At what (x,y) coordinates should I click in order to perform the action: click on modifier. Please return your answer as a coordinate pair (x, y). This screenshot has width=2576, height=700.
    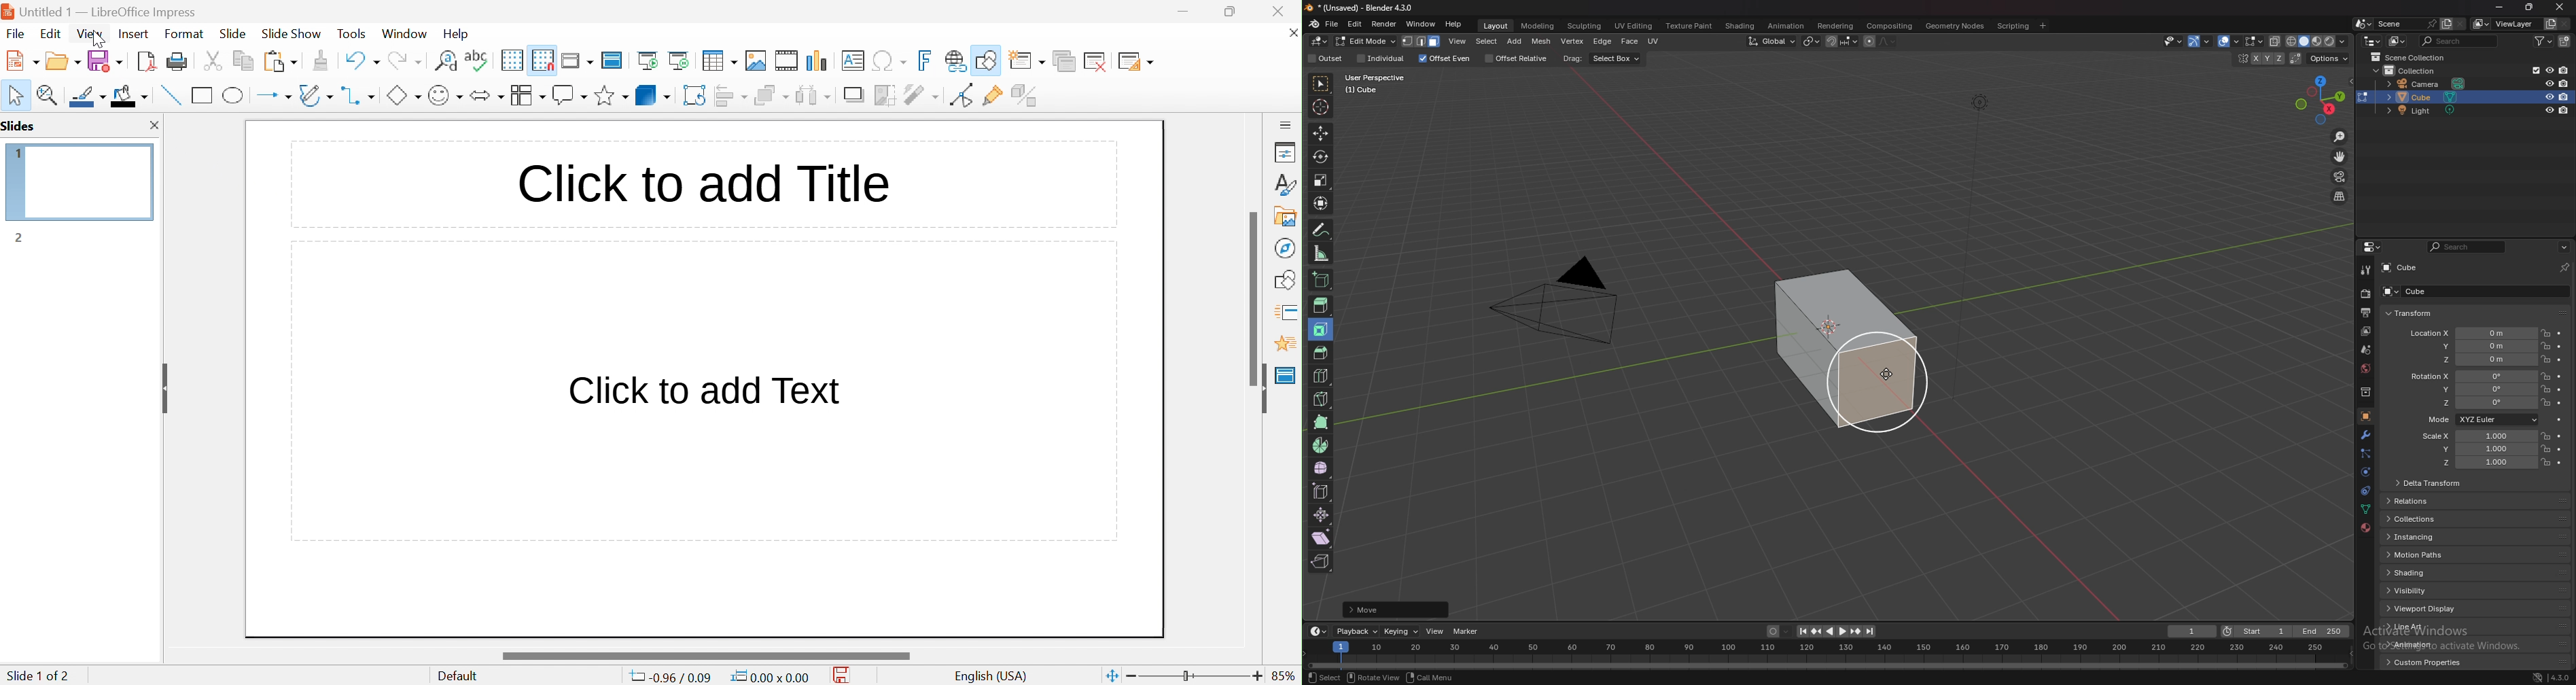
    Looking at the image, I should click on (2367, 435).